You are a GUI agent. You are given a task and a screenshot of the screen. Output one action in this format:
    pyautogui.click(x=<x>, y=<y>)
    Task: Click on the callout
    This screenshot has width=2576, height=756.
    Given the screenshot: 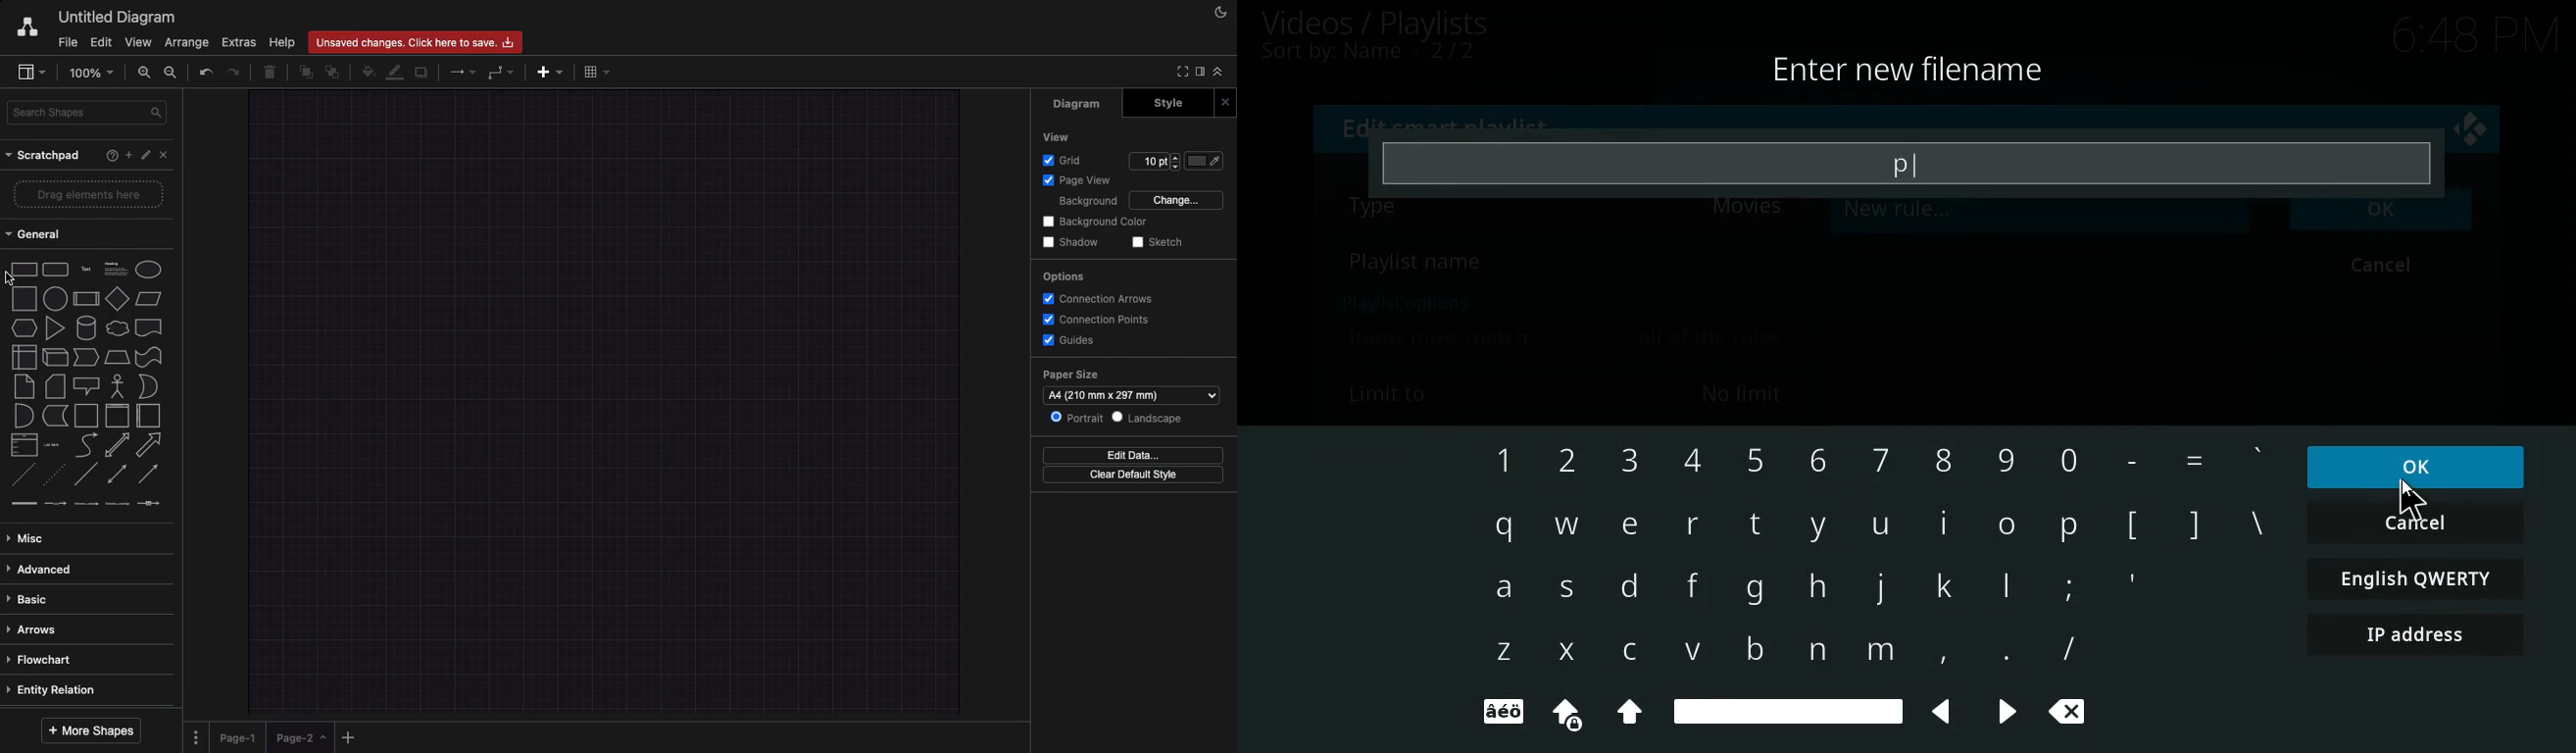 What is the action you would take?
    pyautogui.click(x=85, y=386)
    